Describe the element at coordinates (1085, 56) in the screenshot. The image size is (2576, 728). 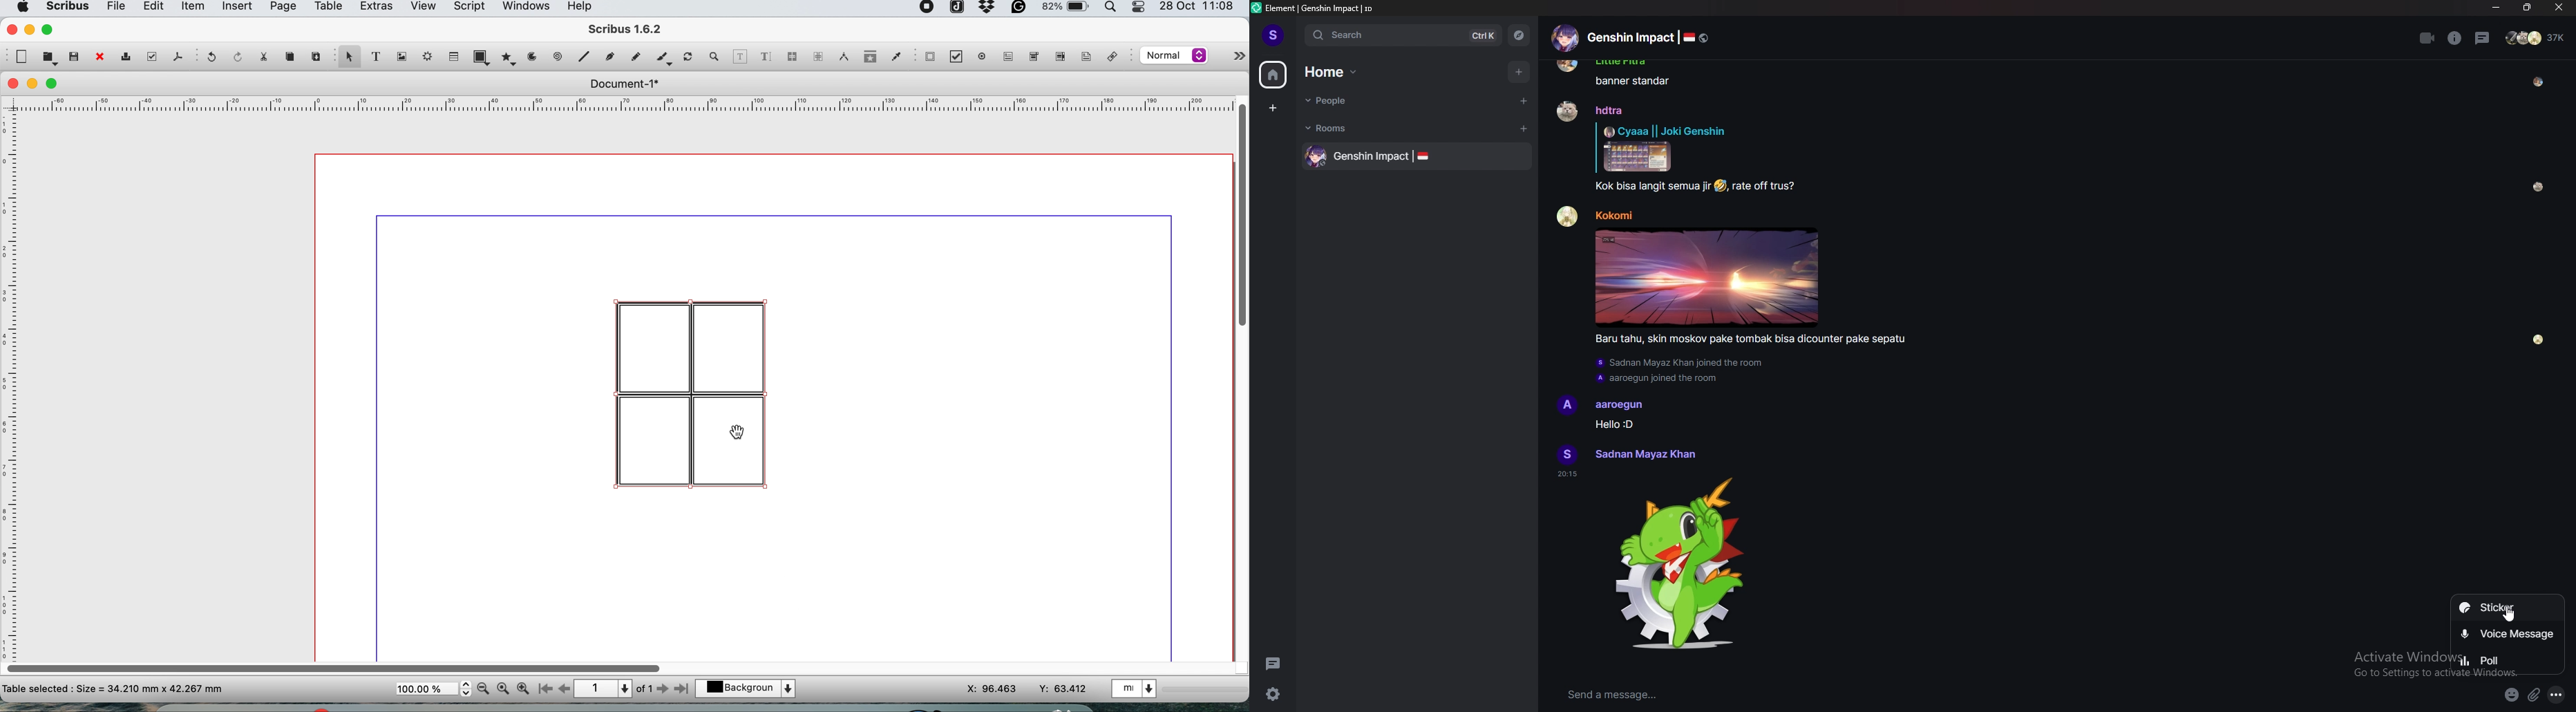
I see `text annotation` at that location.